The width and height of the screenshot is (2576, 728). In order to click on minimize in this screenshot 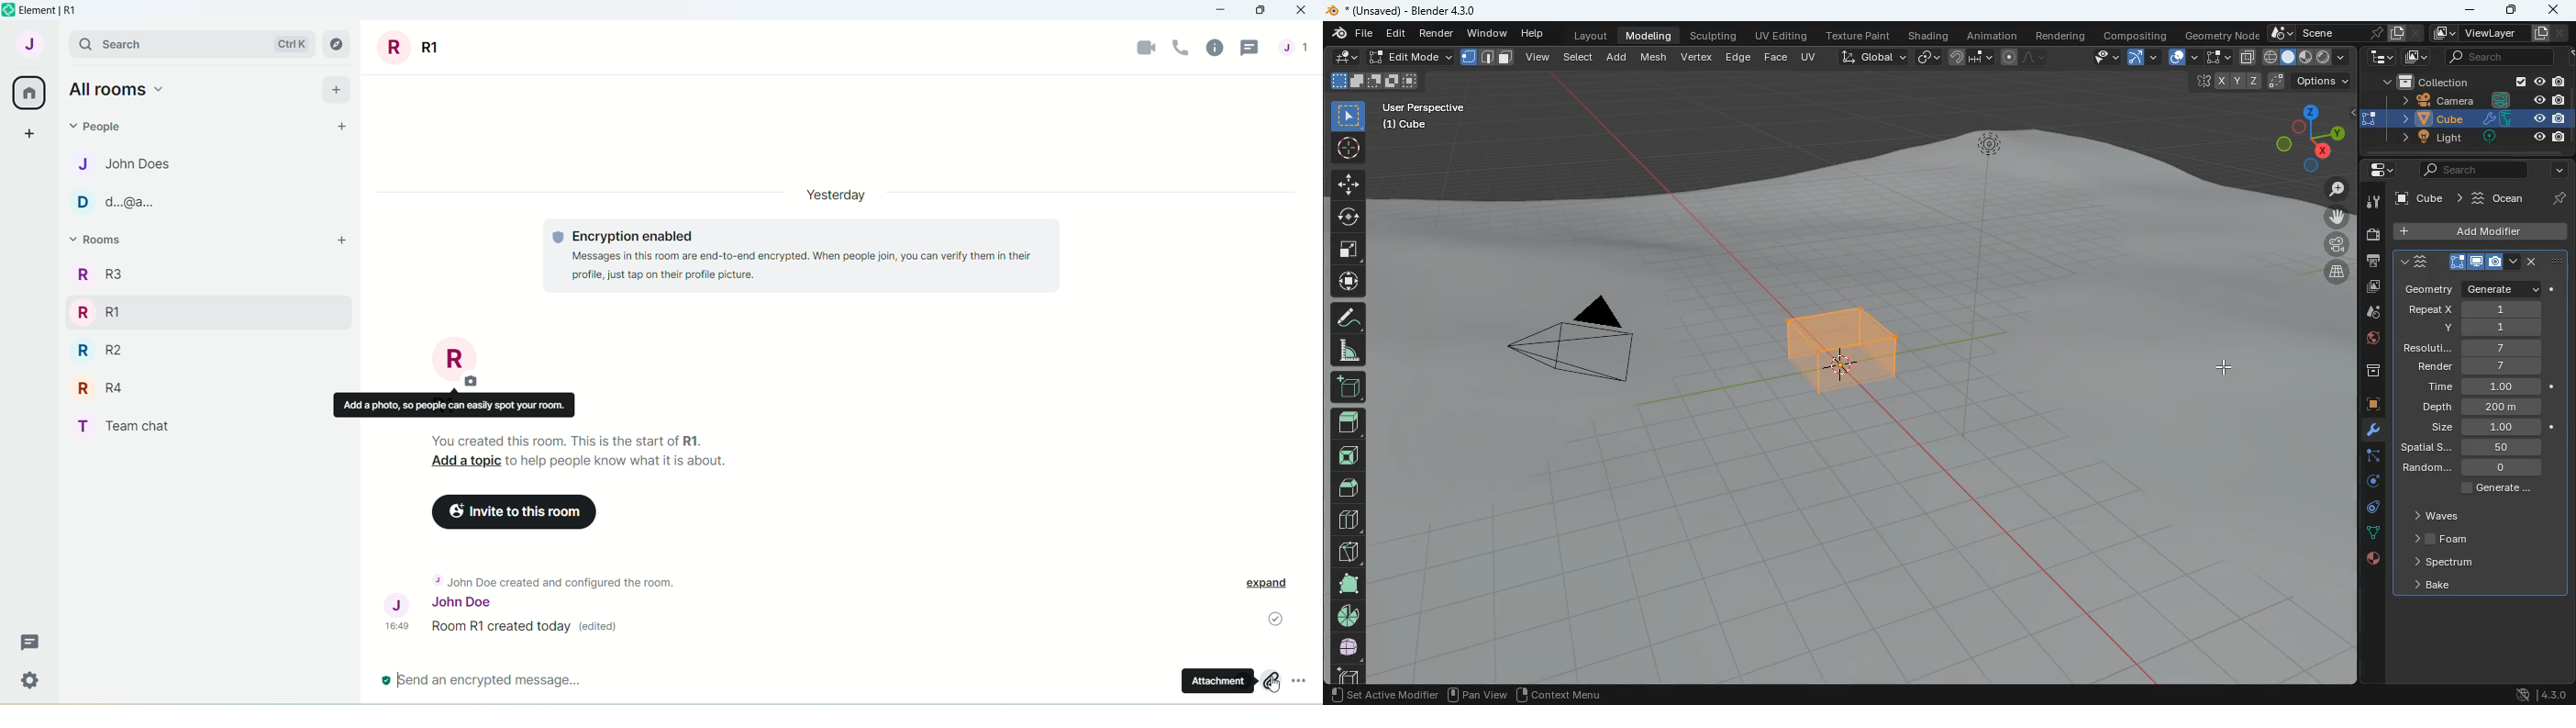, I will do `click(2471, 11)`.